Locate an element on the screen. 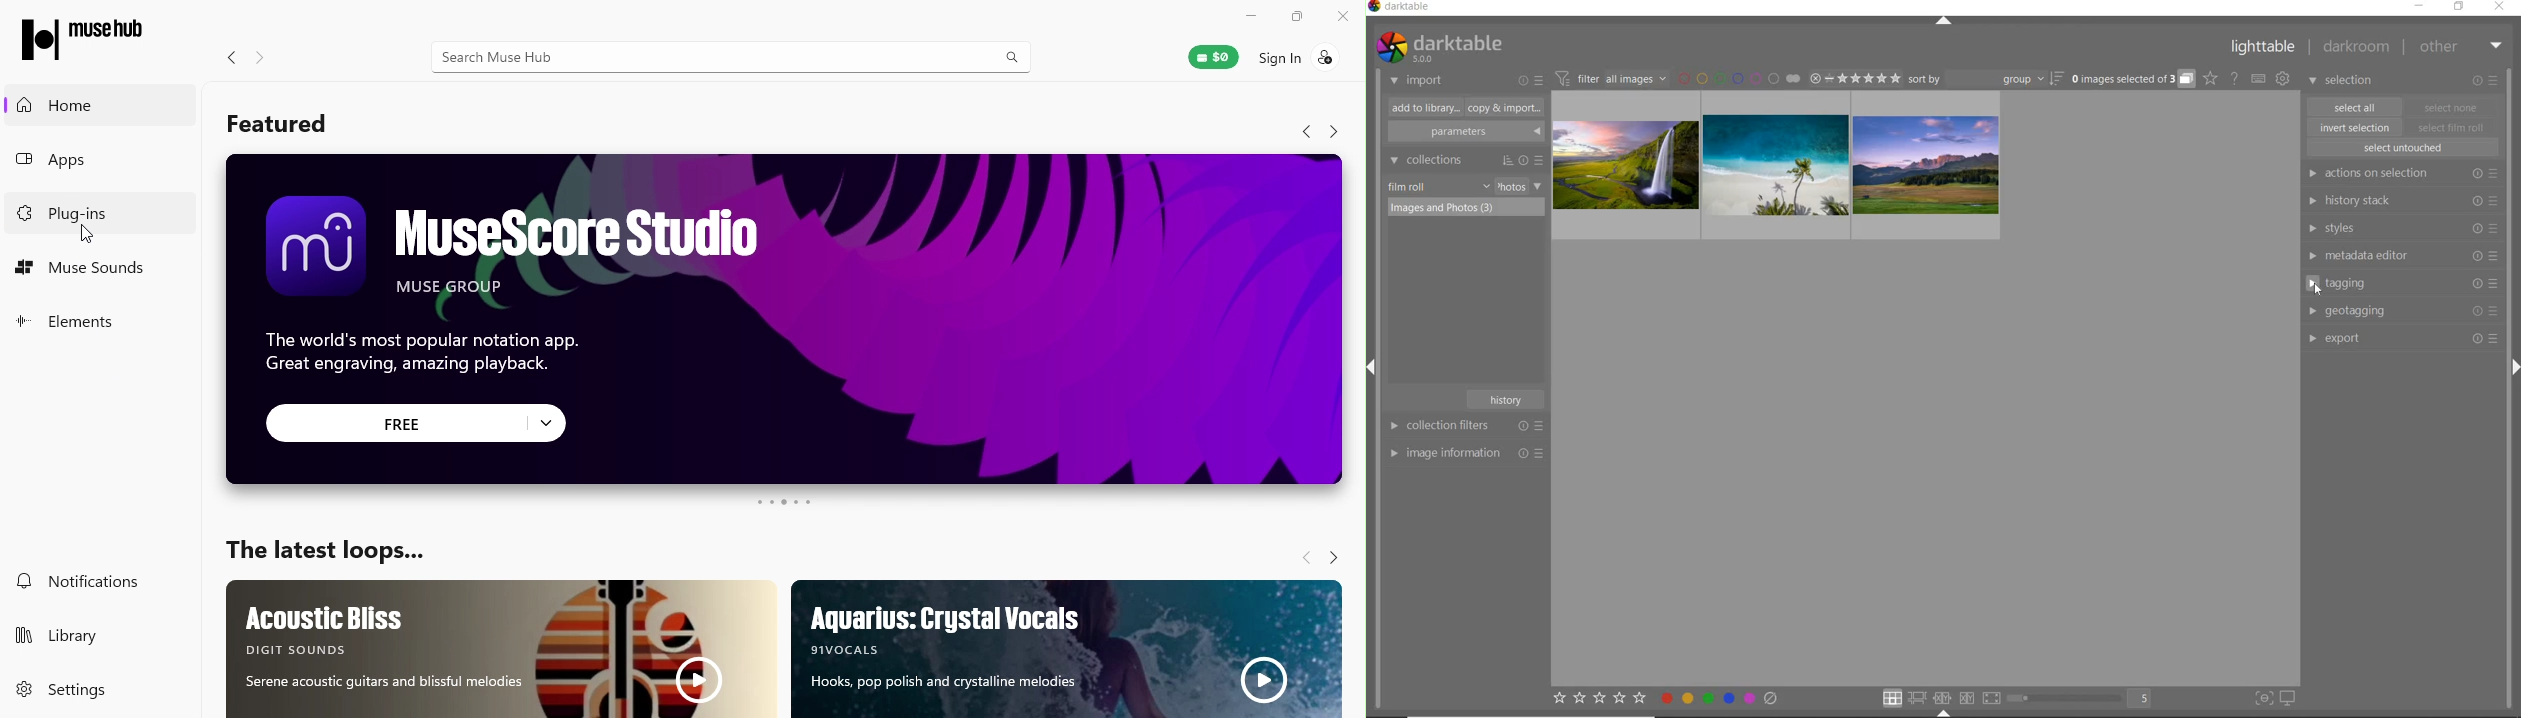 The image size is (2548, 728). set keyboard shortcut is located at coordinates (2259, 79).